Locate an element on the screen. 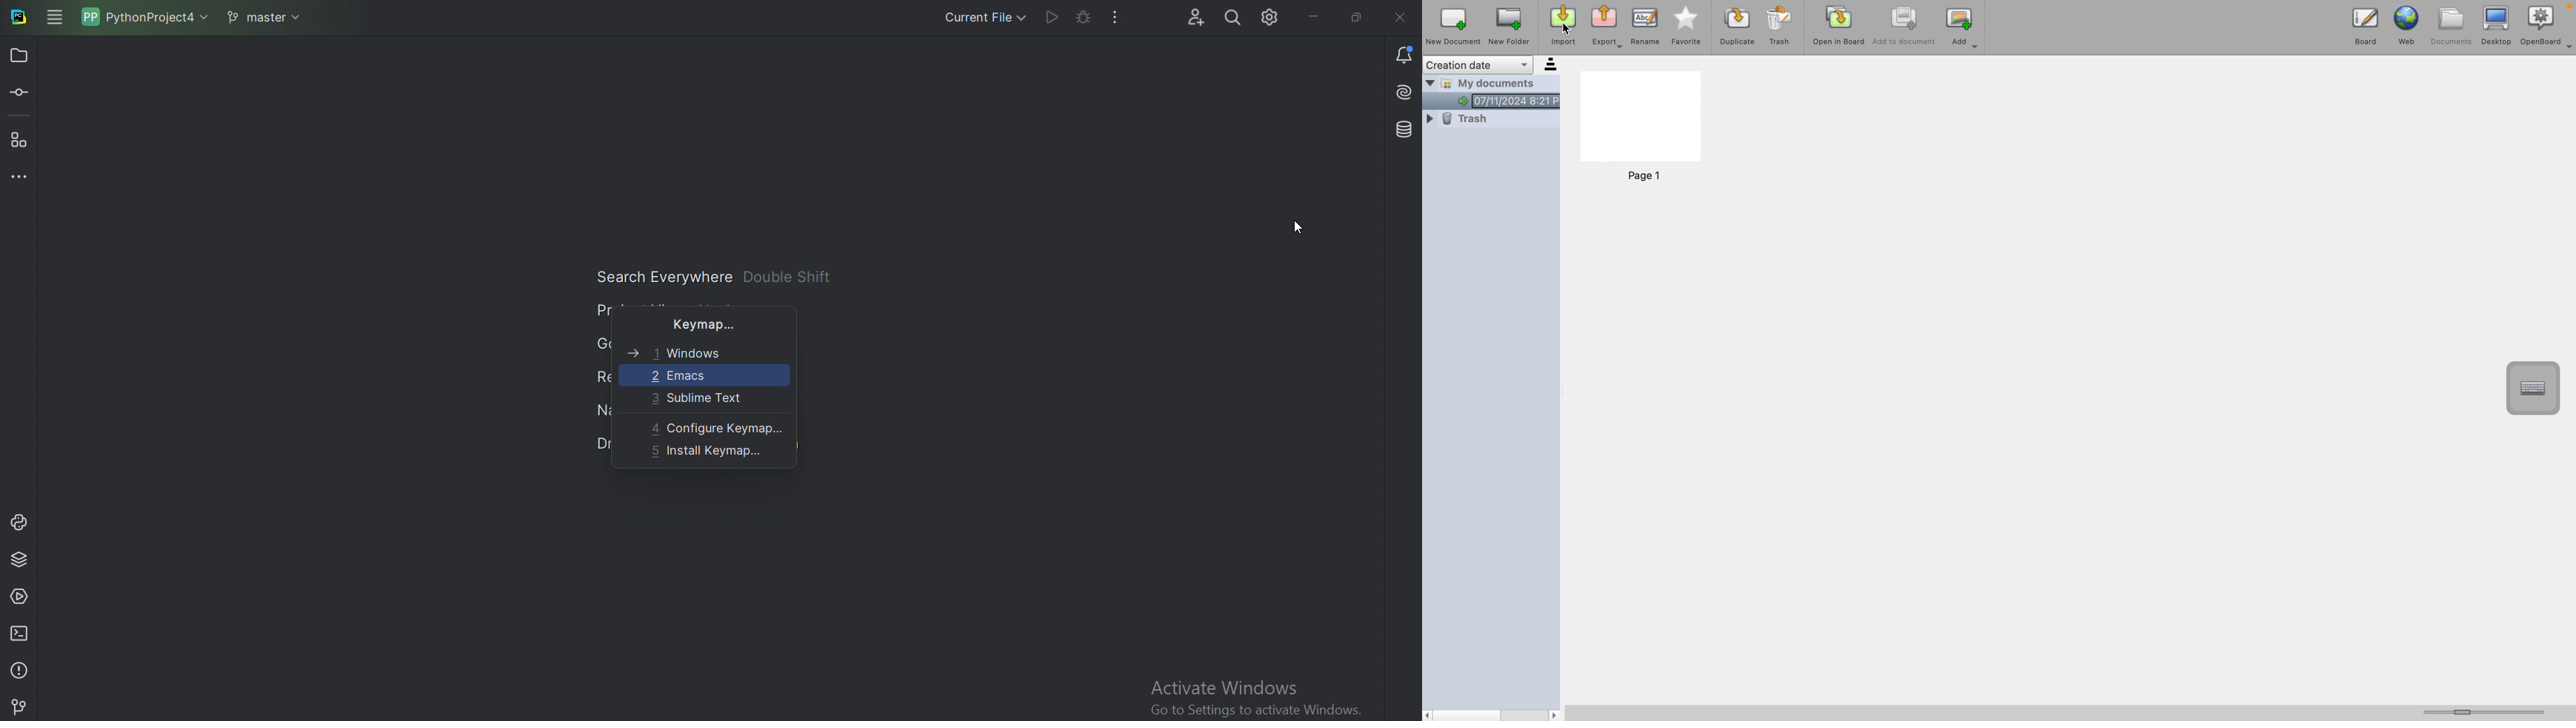 The image size is (2576, 728). trash is located at coordinates (1781, 28).